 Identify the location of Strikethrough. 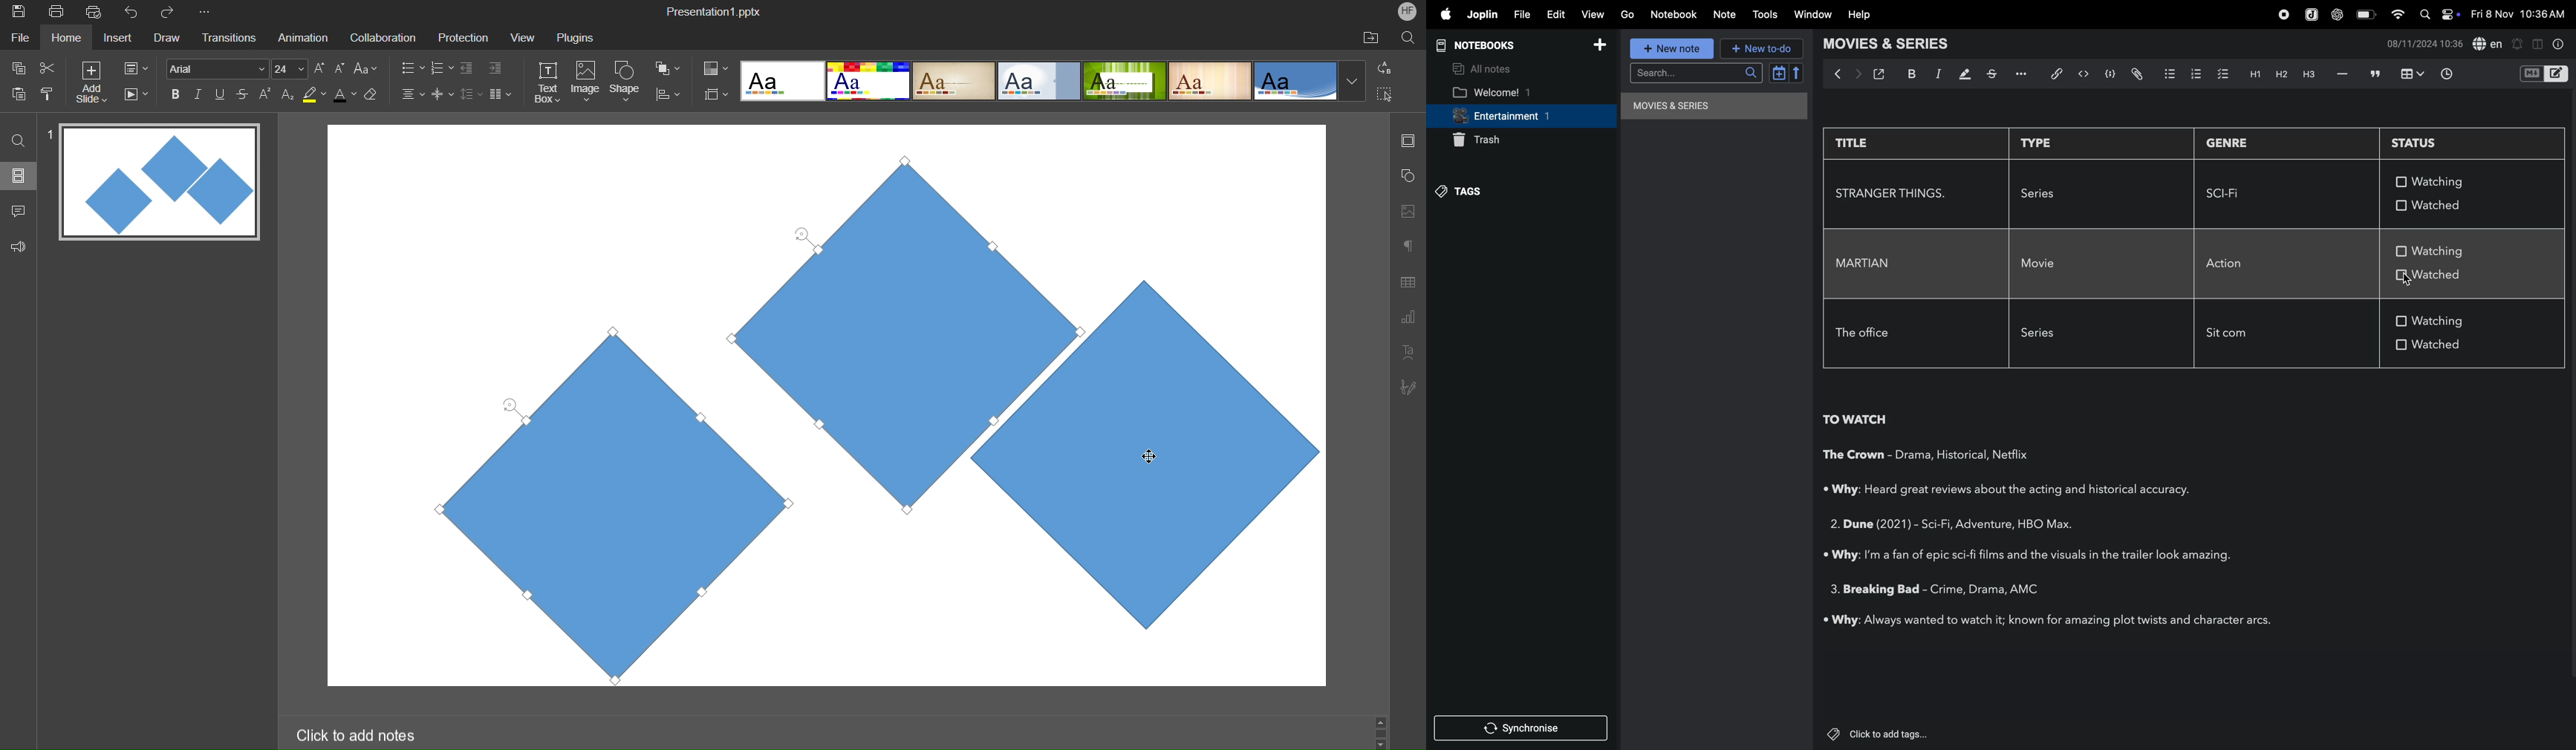
(244, 94).